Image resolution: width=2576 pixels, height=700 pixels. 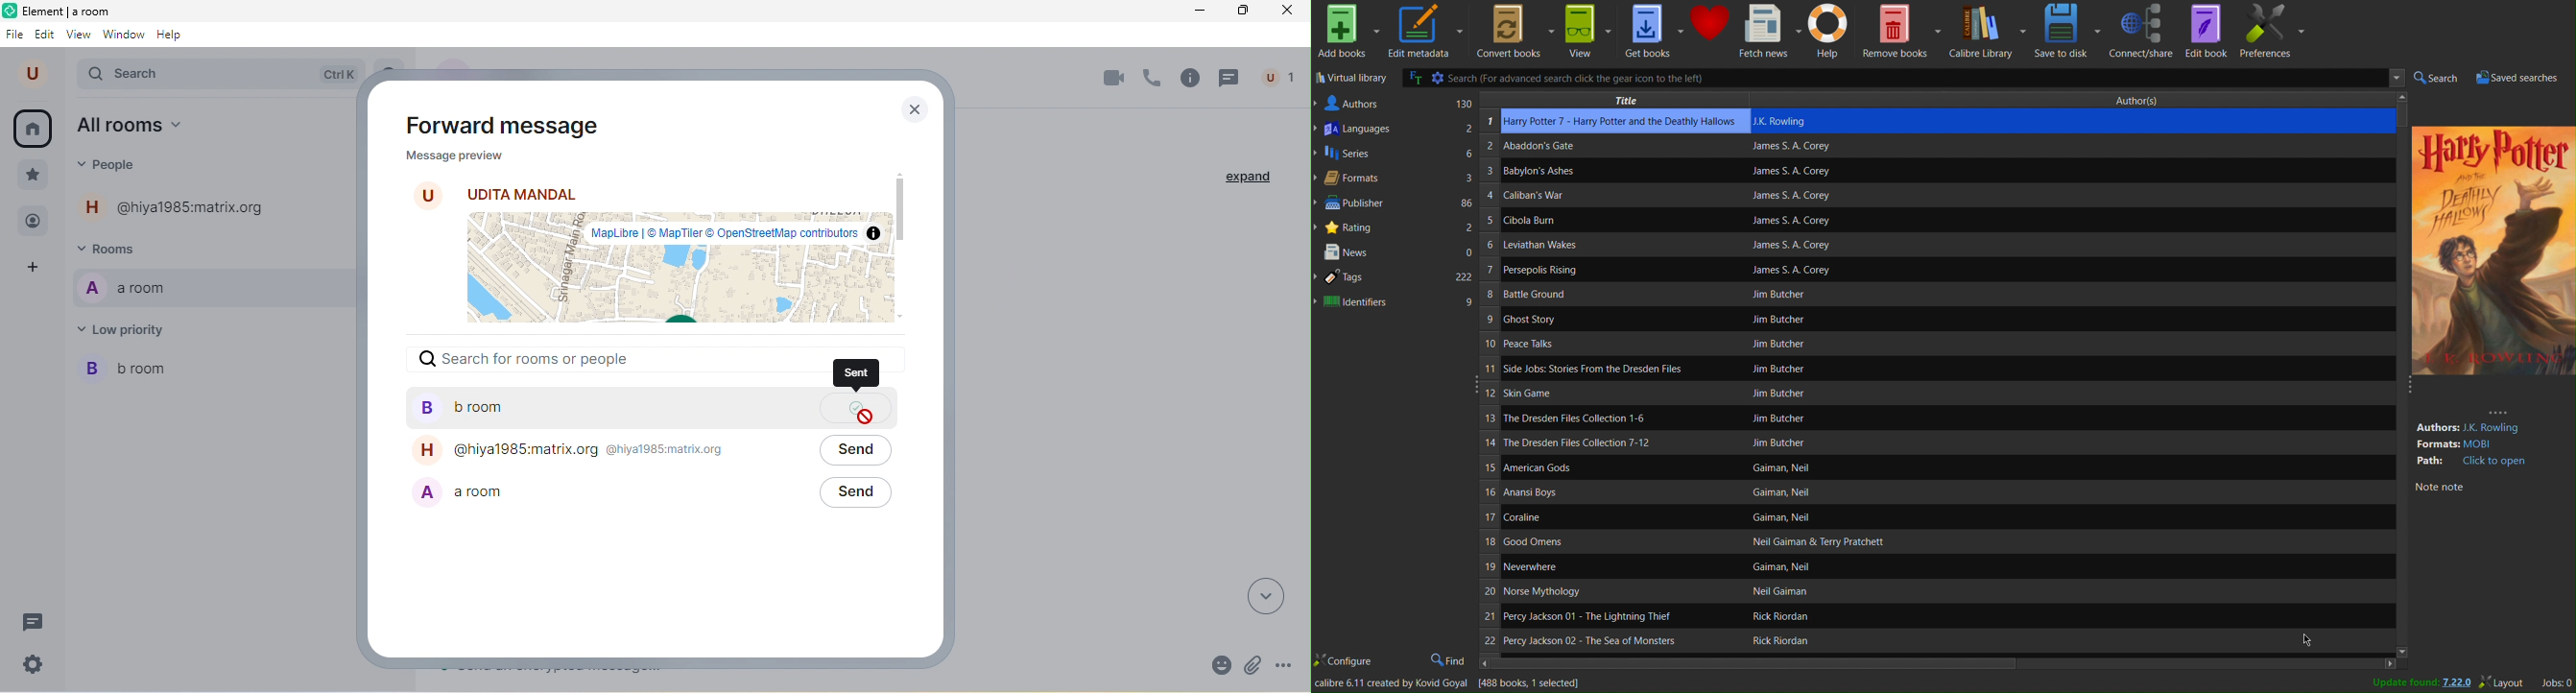 I want to click on Book name, so click(x=1556, y=219).